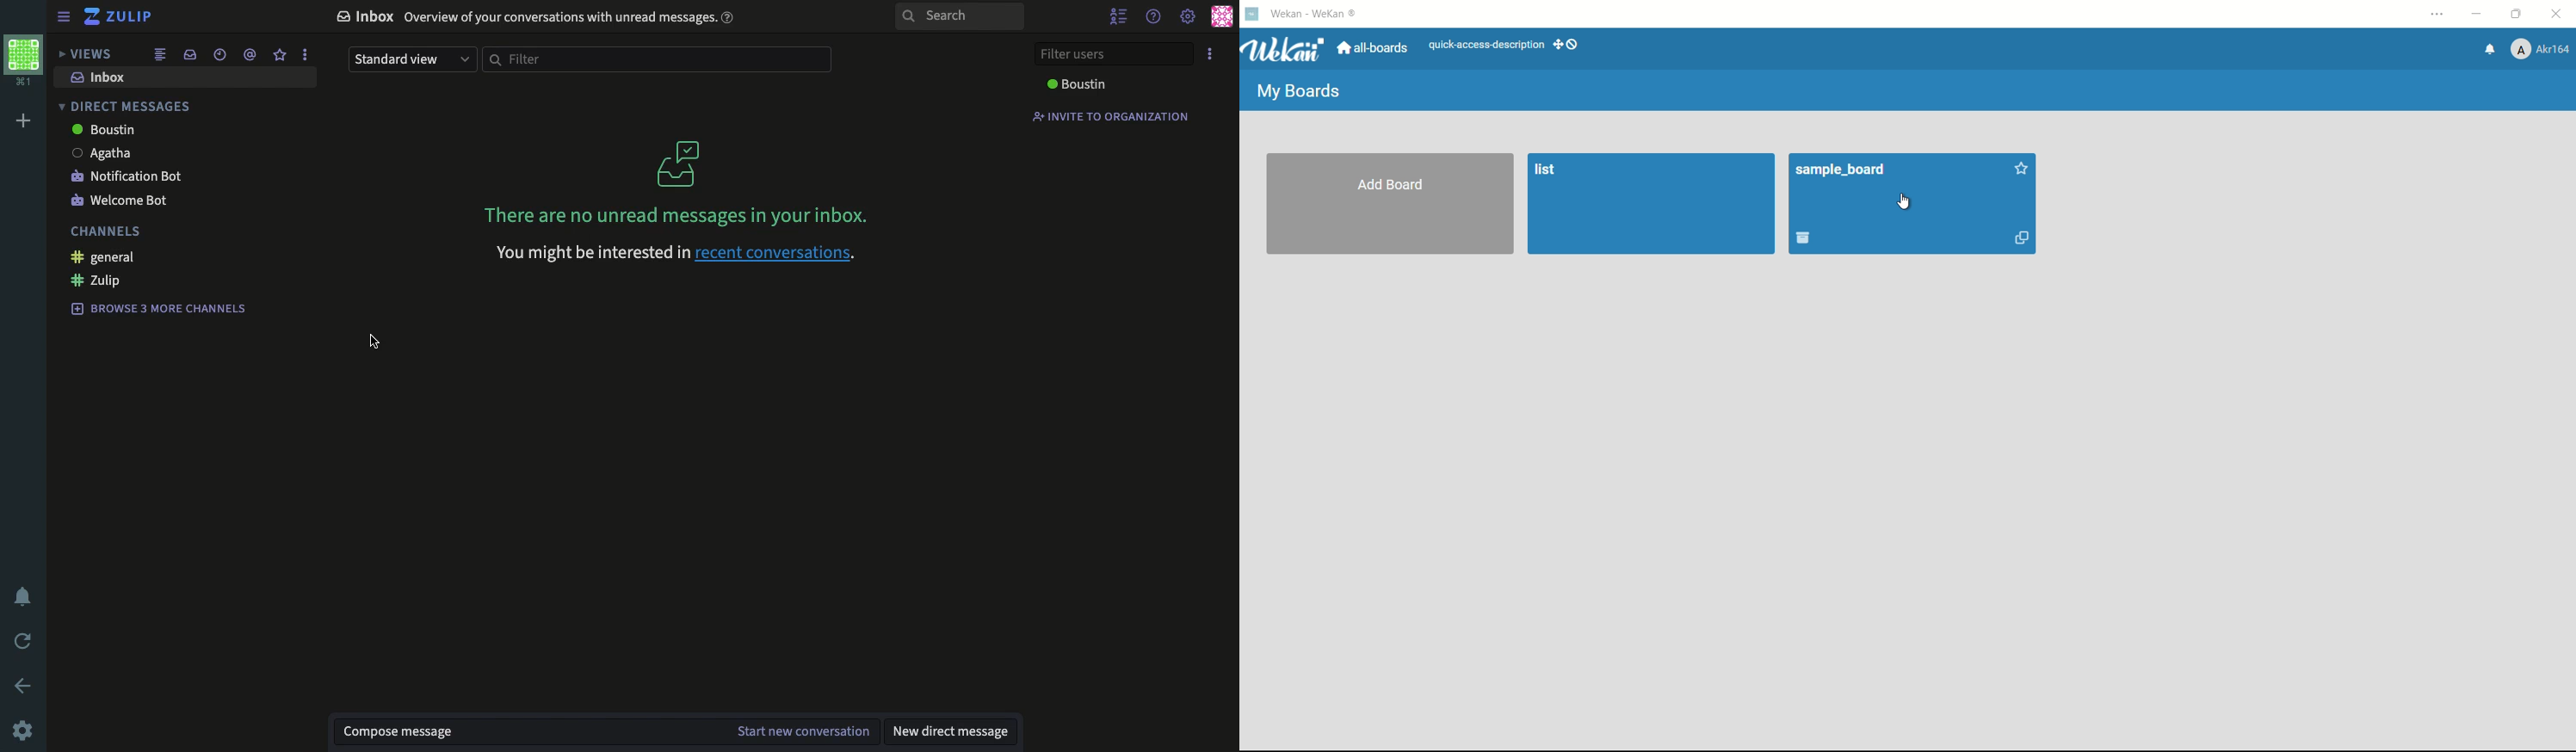  Describe the element at coordinates (25, 595) in the screenshot. I see `notification` at that location.